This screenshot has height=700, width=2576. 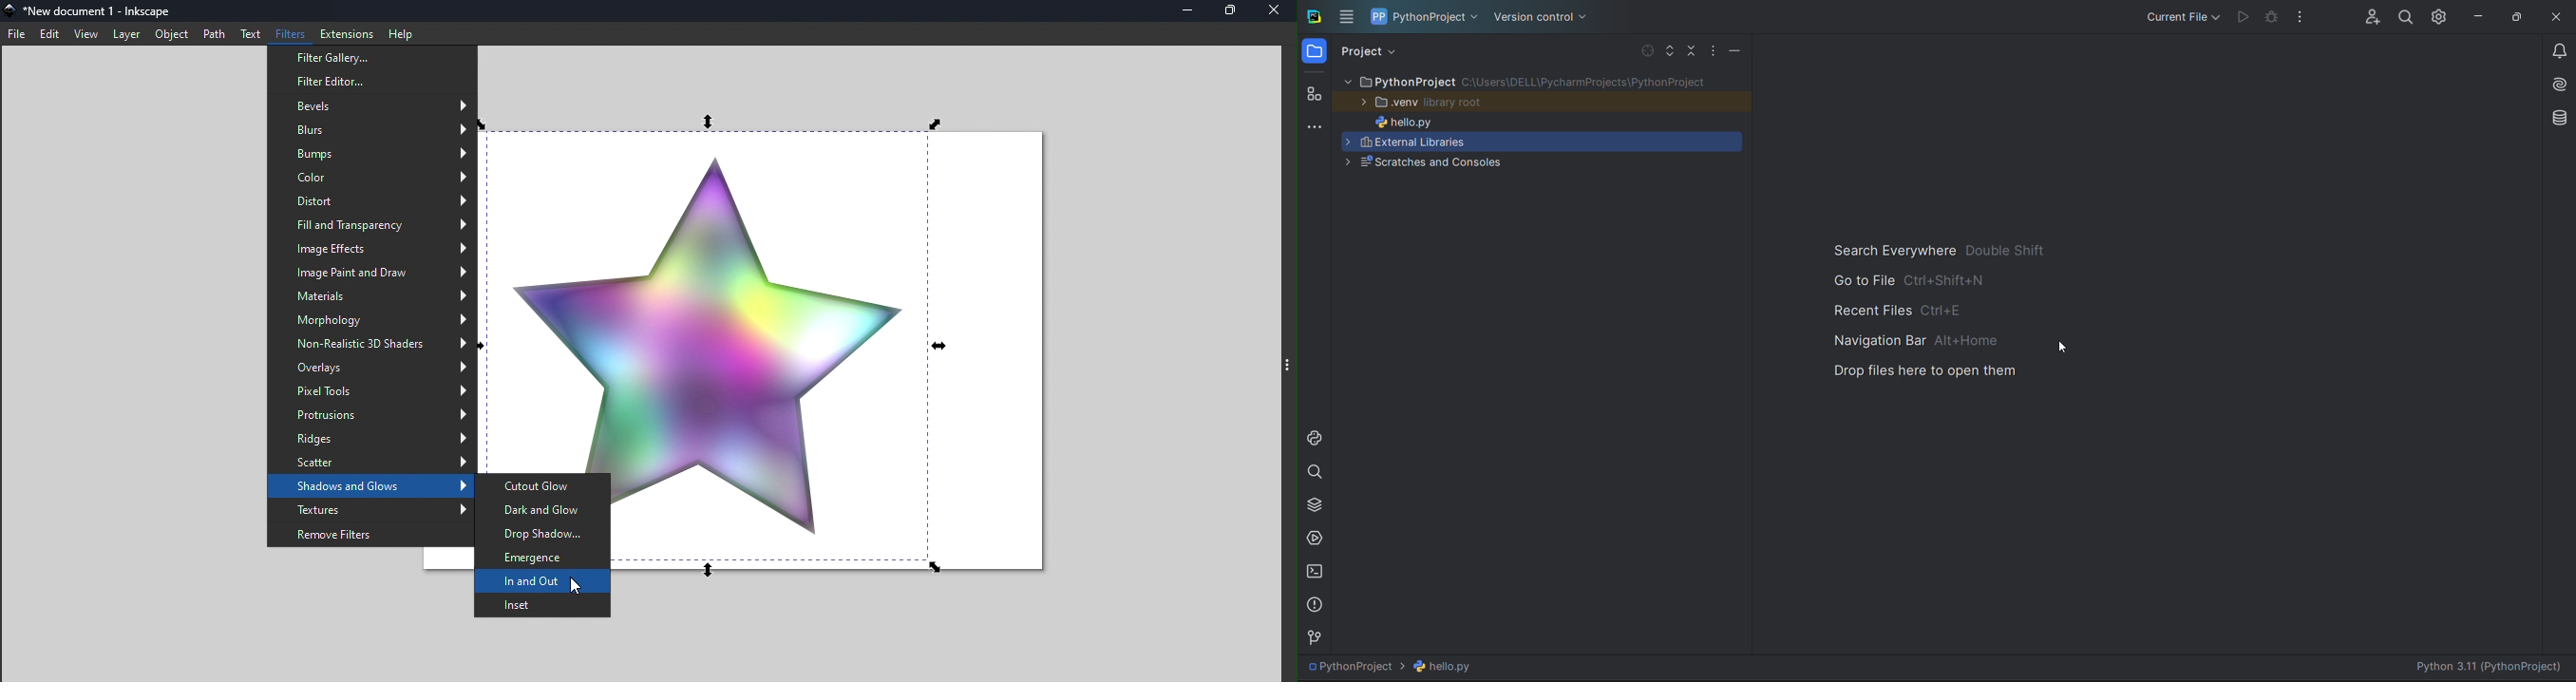 I want to click on python console, so click(x=1314, y=438).